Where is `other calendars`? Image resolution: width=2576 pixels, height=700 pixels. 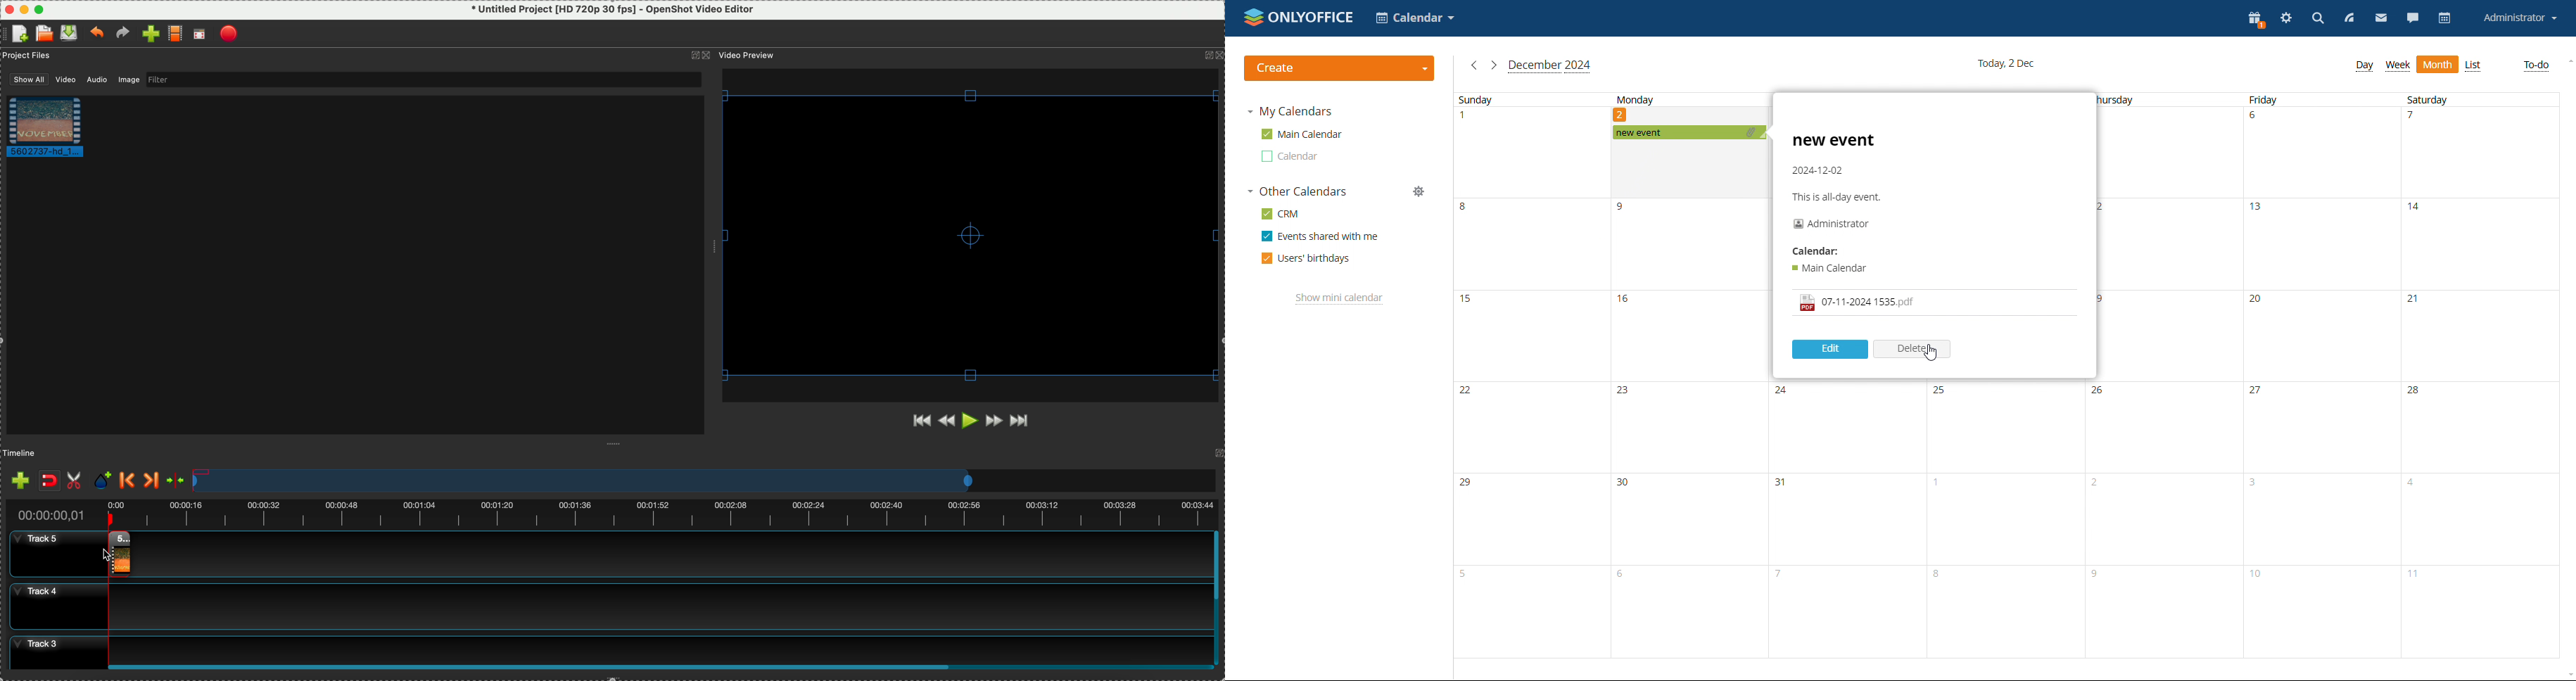 other calendars is located at coordinates (1297, 191).